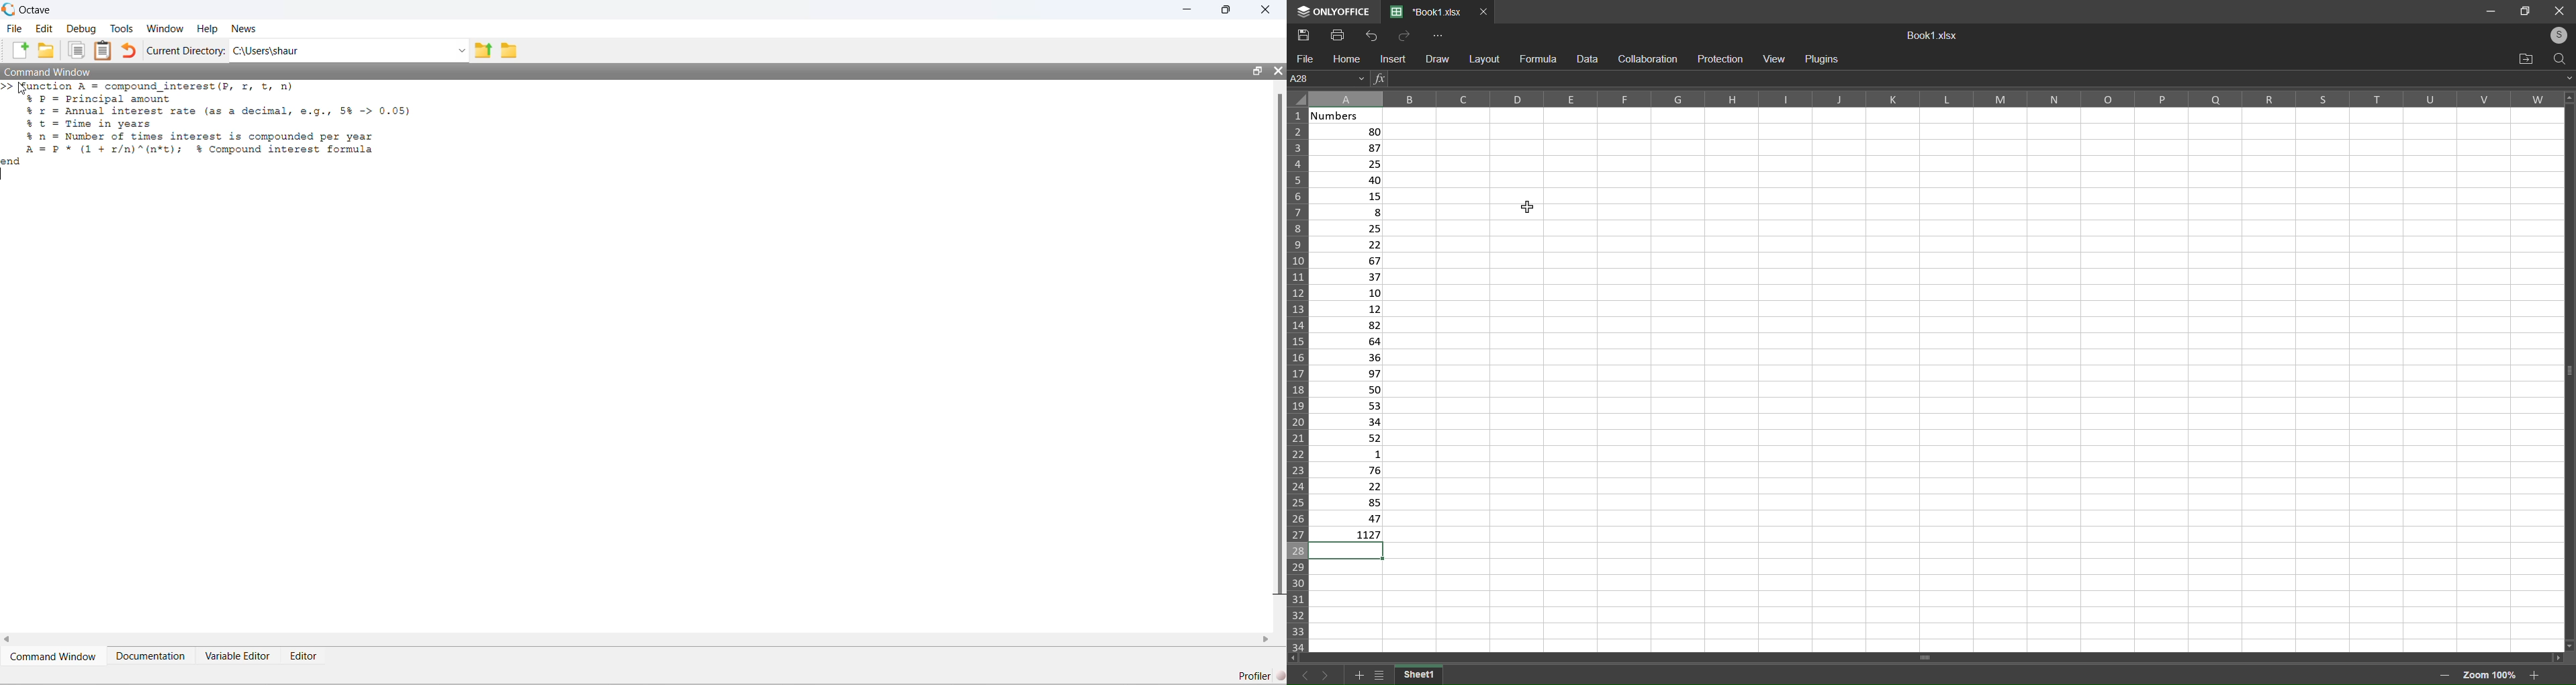  What do you see at coordinates (2489, 674) in the screenshot?
I see `Zoom 100%` at bounding box center [2489, 674].